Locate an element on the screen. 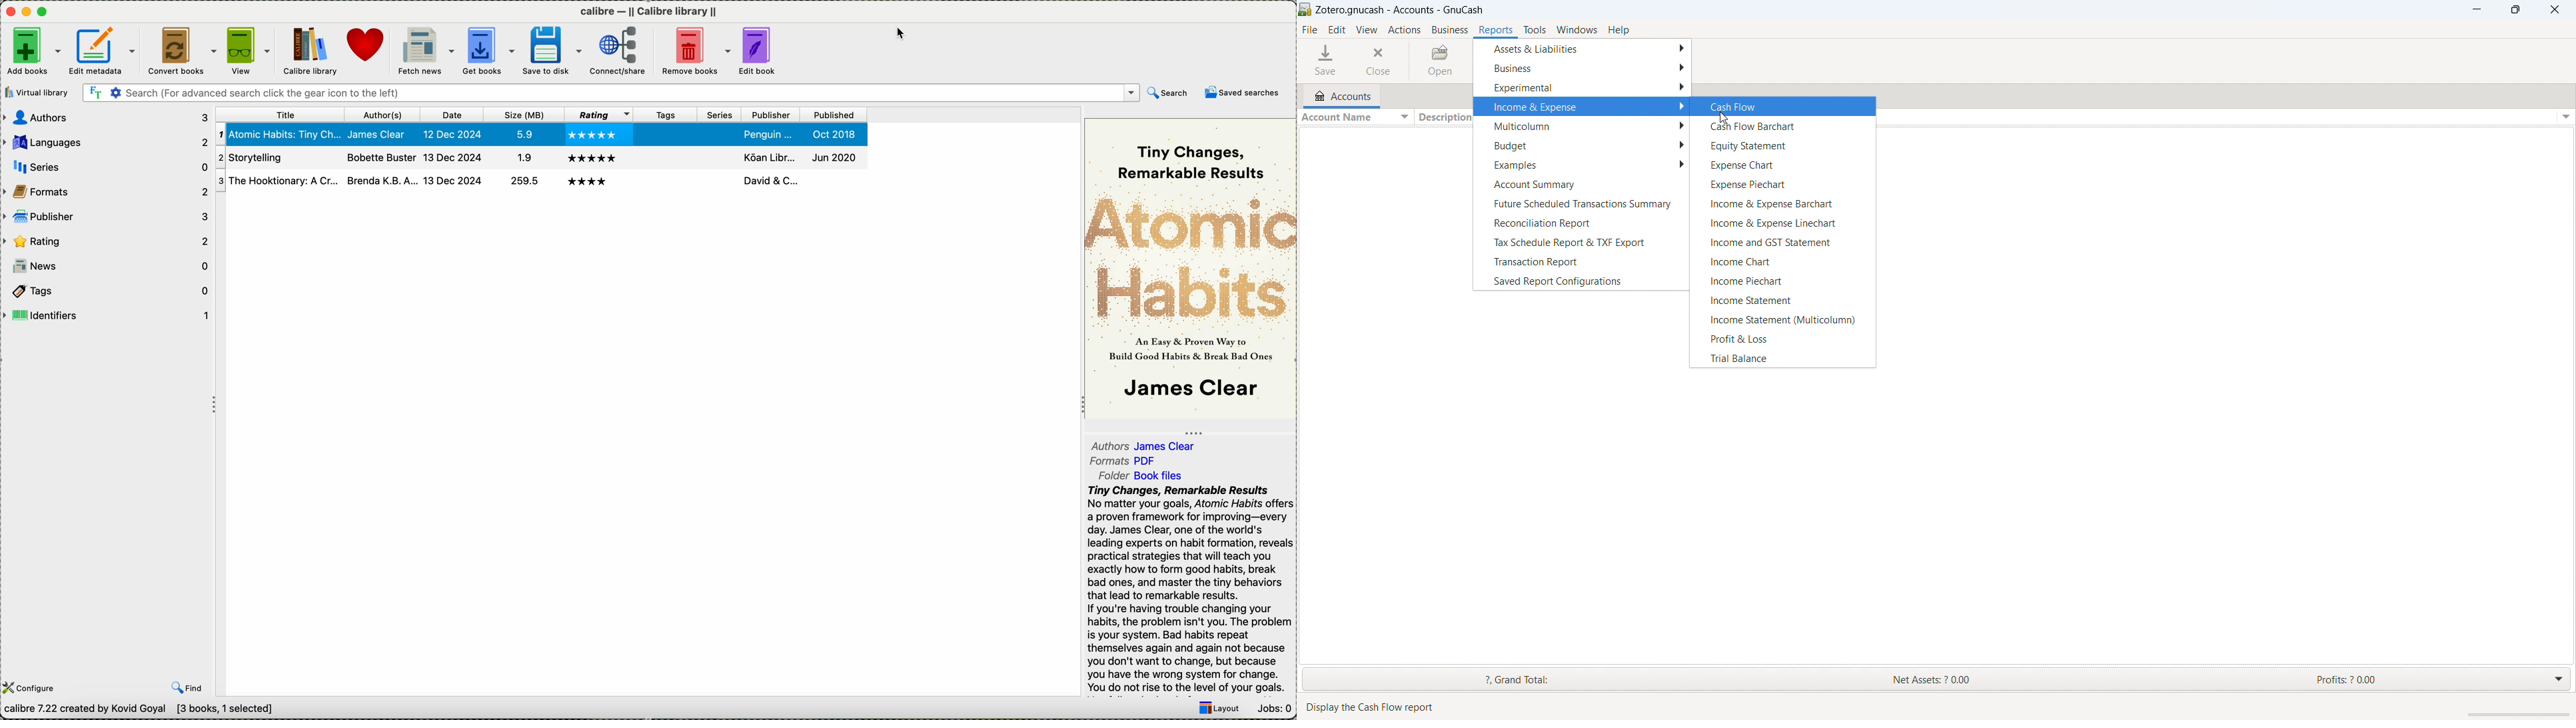 This screenshot has width=2576, height=728. close is located at coordinates (1381, 60).